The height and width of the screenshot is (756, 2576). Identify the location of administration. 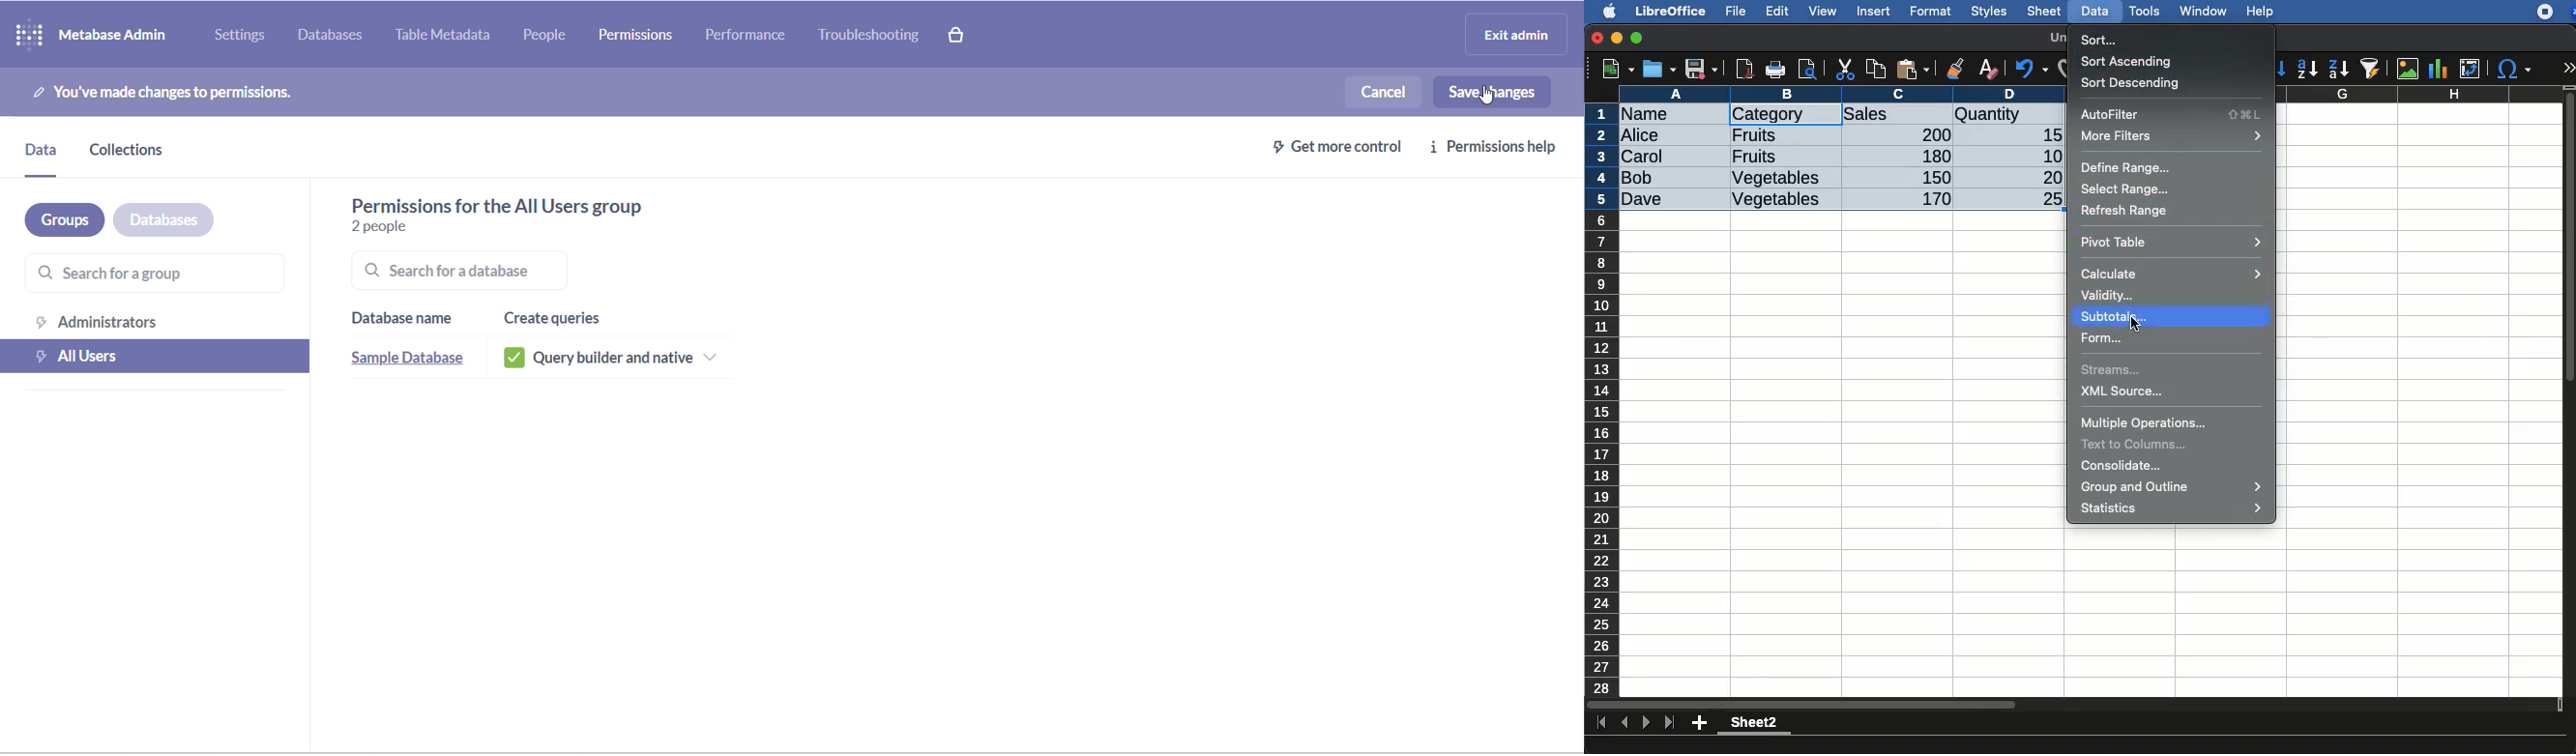
(153, 321).